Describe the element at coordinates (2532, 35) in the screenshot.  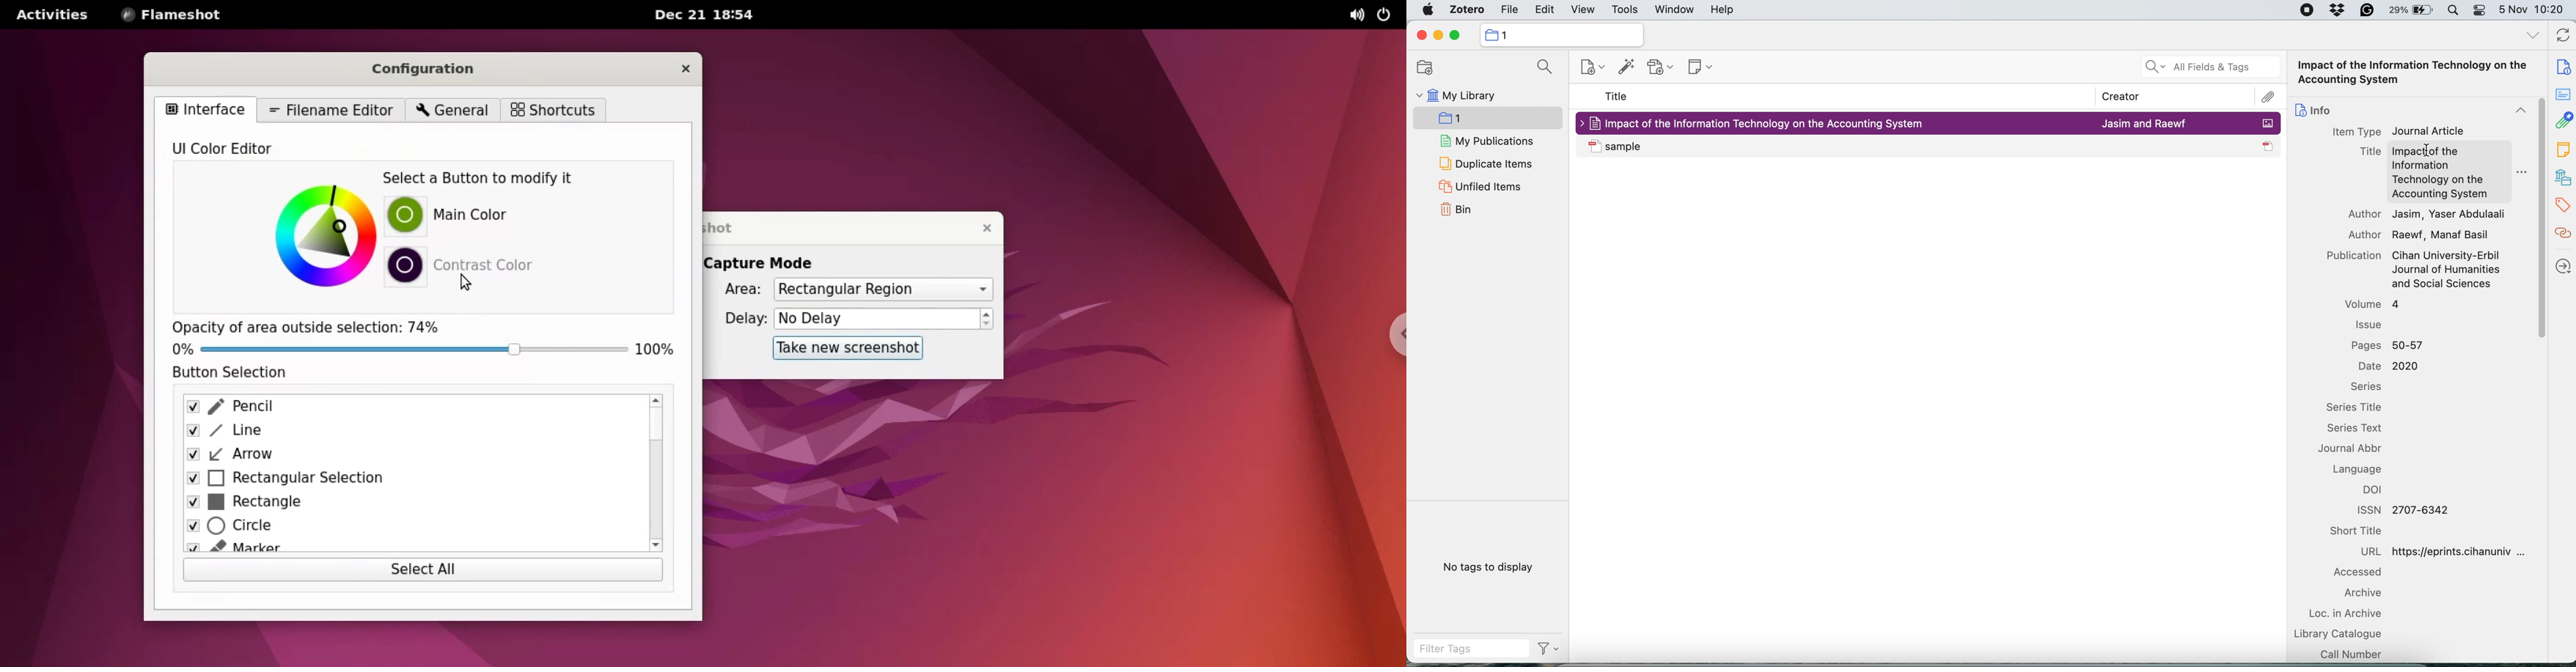
I see `all tags` at that location.